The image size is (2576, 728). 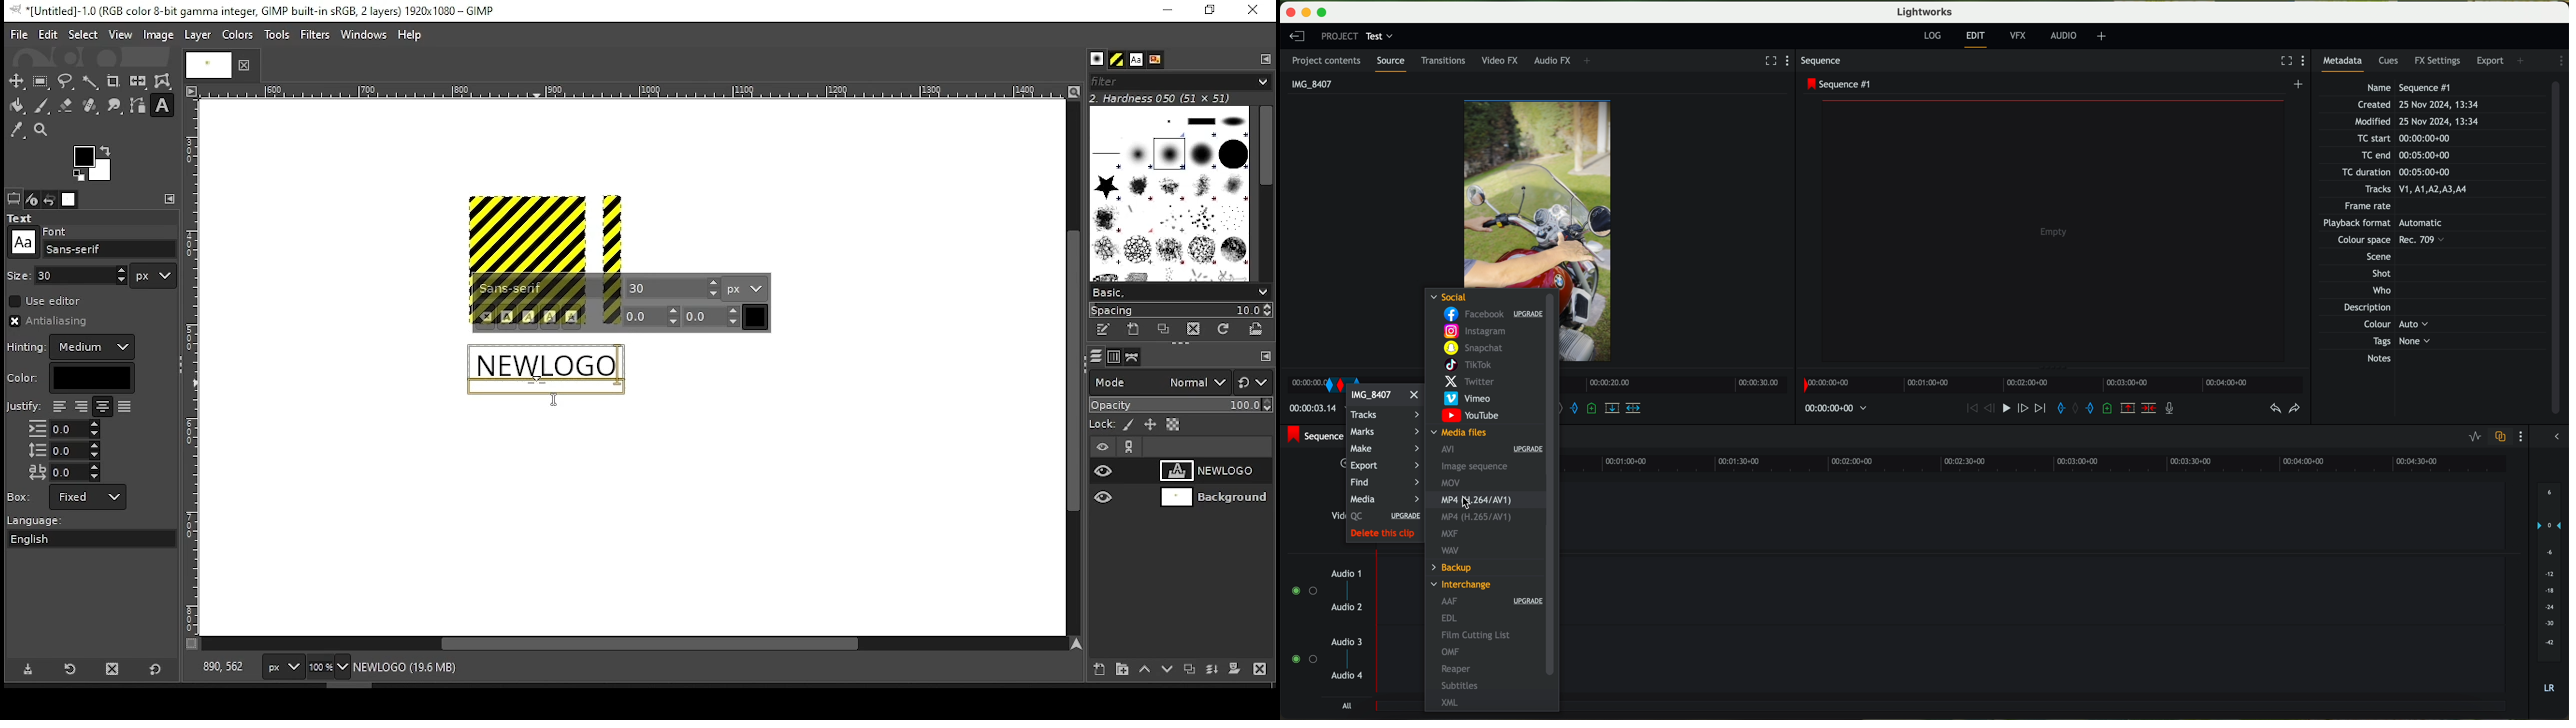 I want to click on lock:, so click(x=1103, y=426).